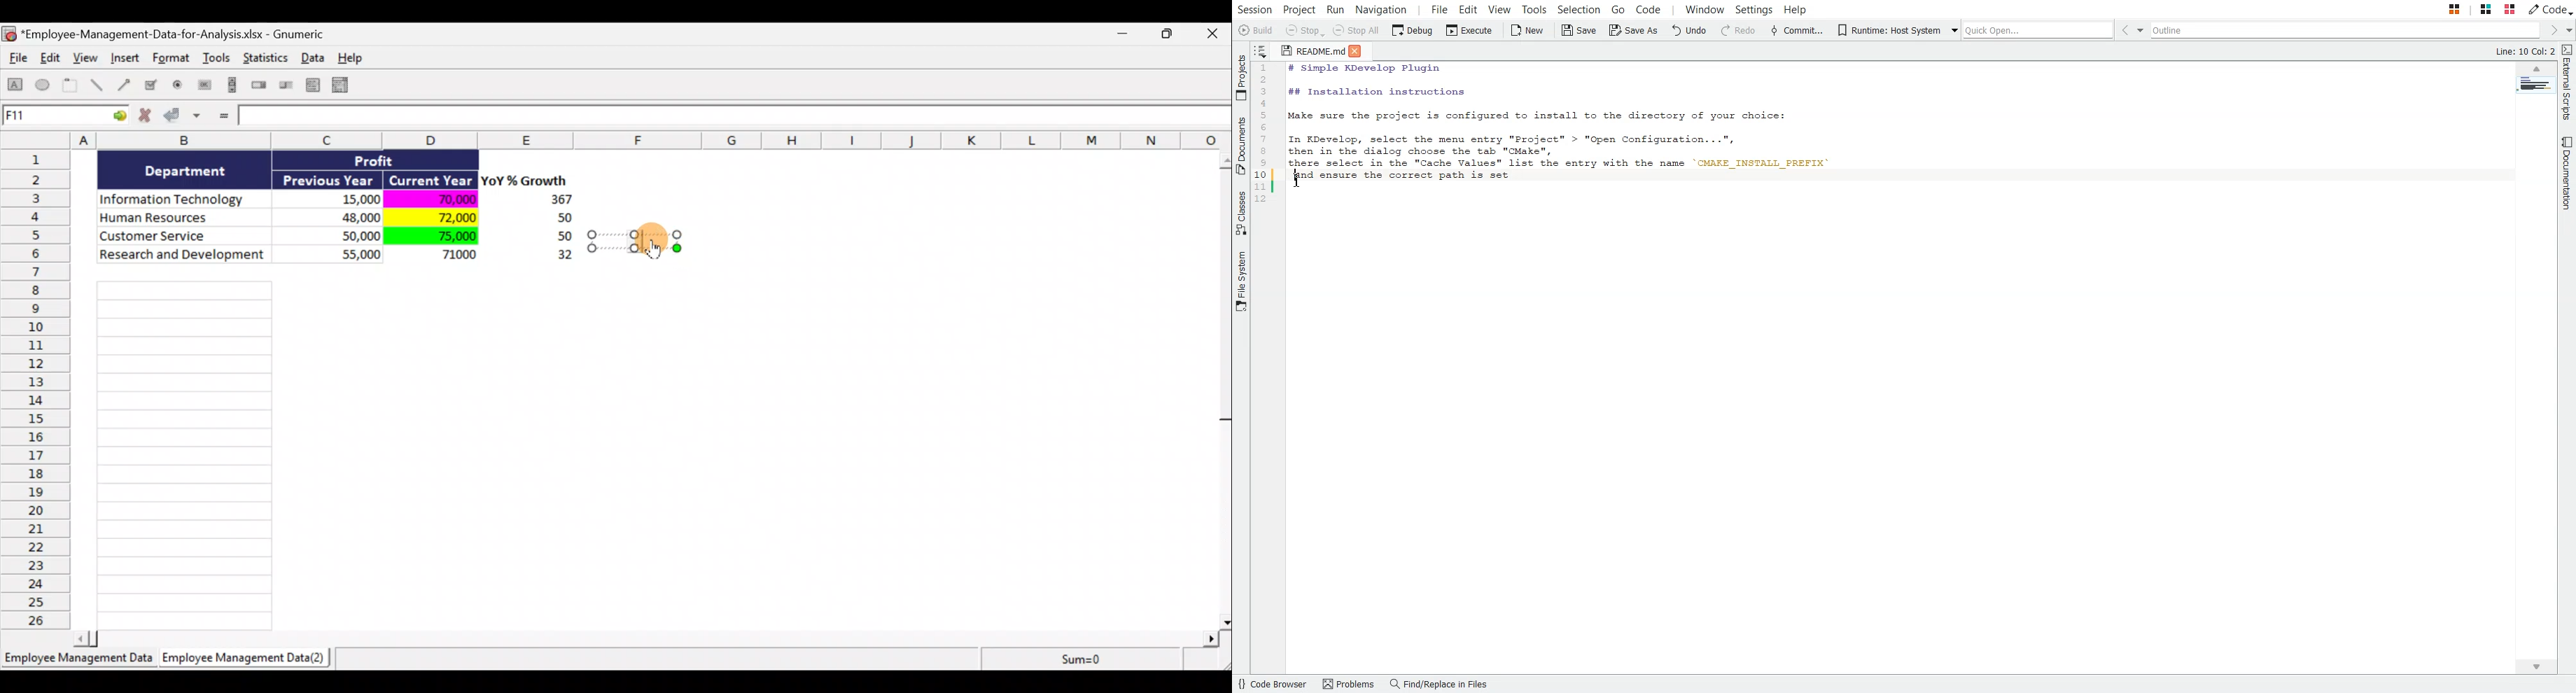 This screenshot has height=700, width=2576. I want to click on Create a line object, so click(99, 85).